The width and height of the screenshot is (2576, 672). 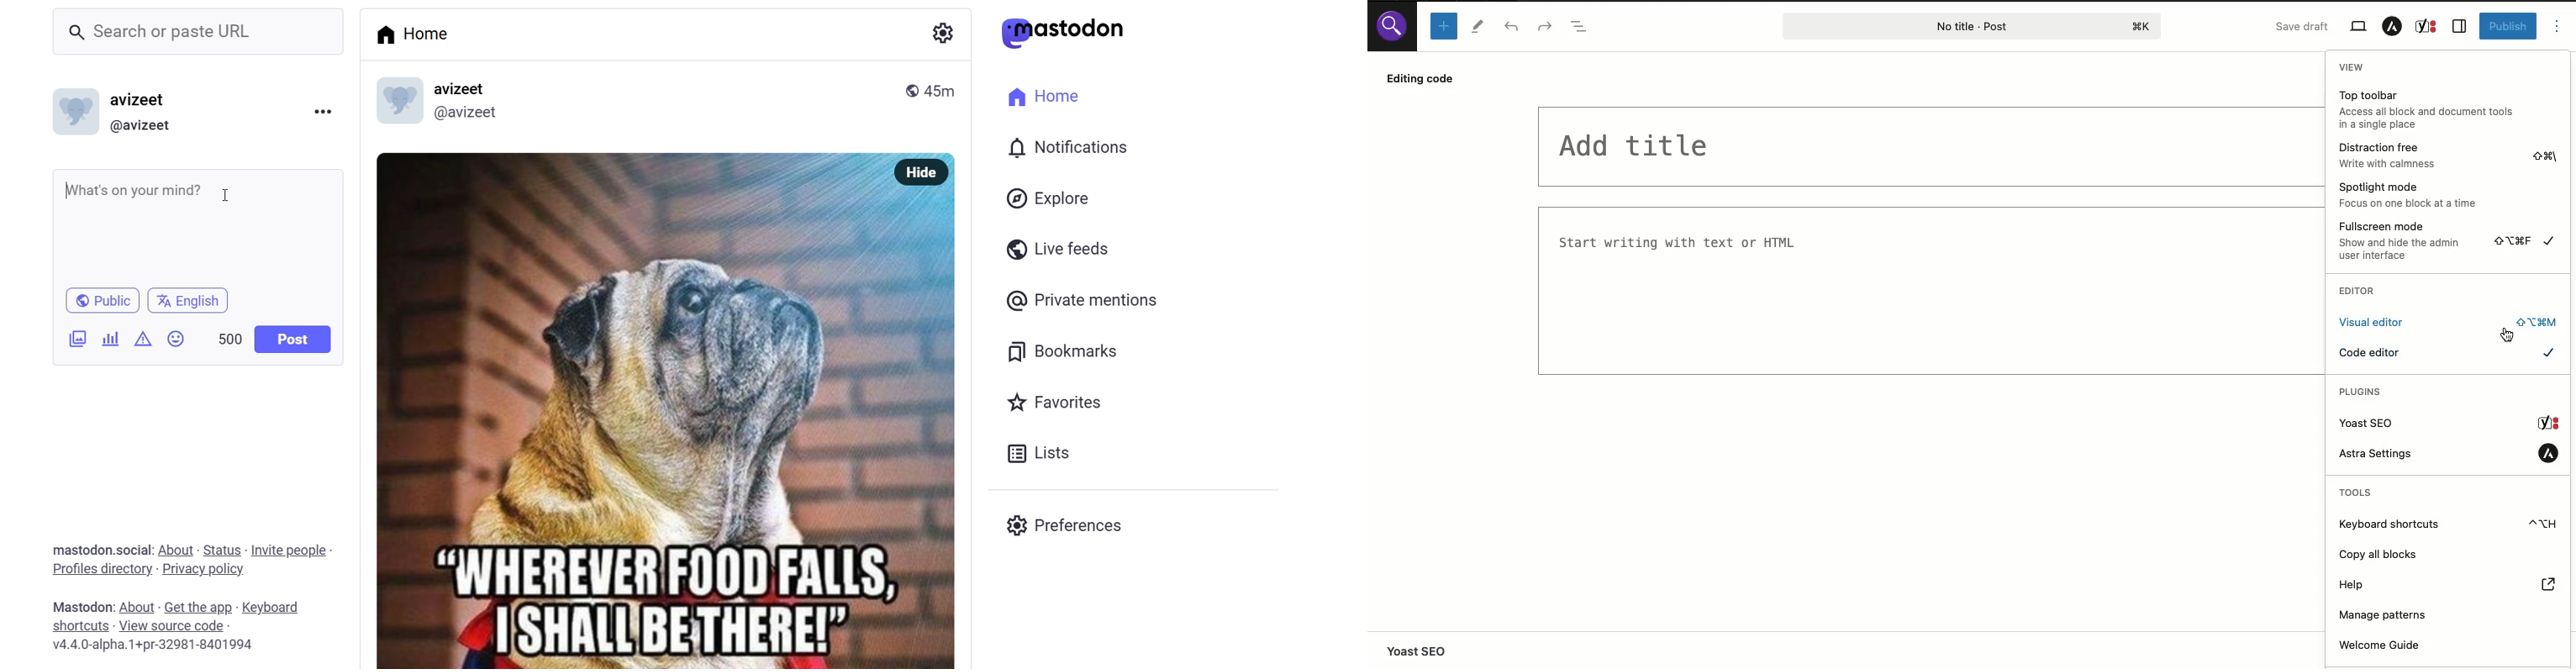 What do you see at coordinates (2506, 26) in the screenshot?
I see `Publish` at bounding box center [2506, 26].